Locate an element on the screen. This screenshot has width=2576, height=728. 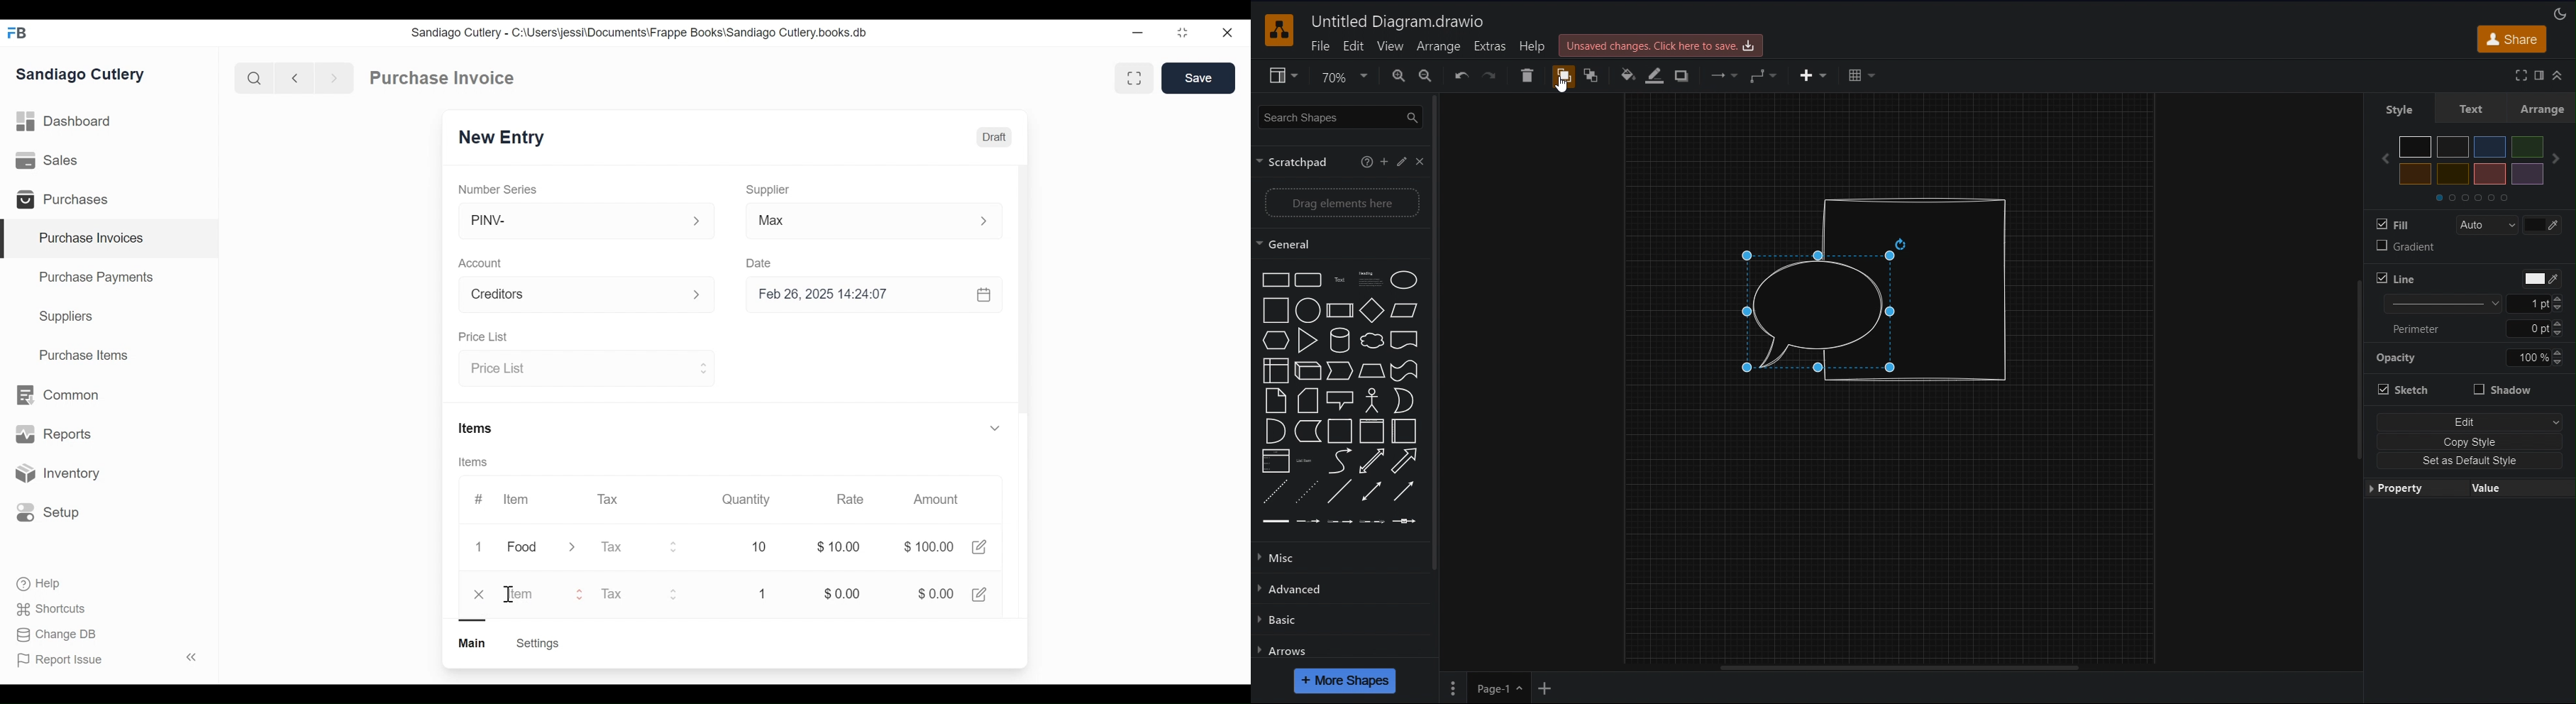
Change DB is located at coordinates (59, 635).